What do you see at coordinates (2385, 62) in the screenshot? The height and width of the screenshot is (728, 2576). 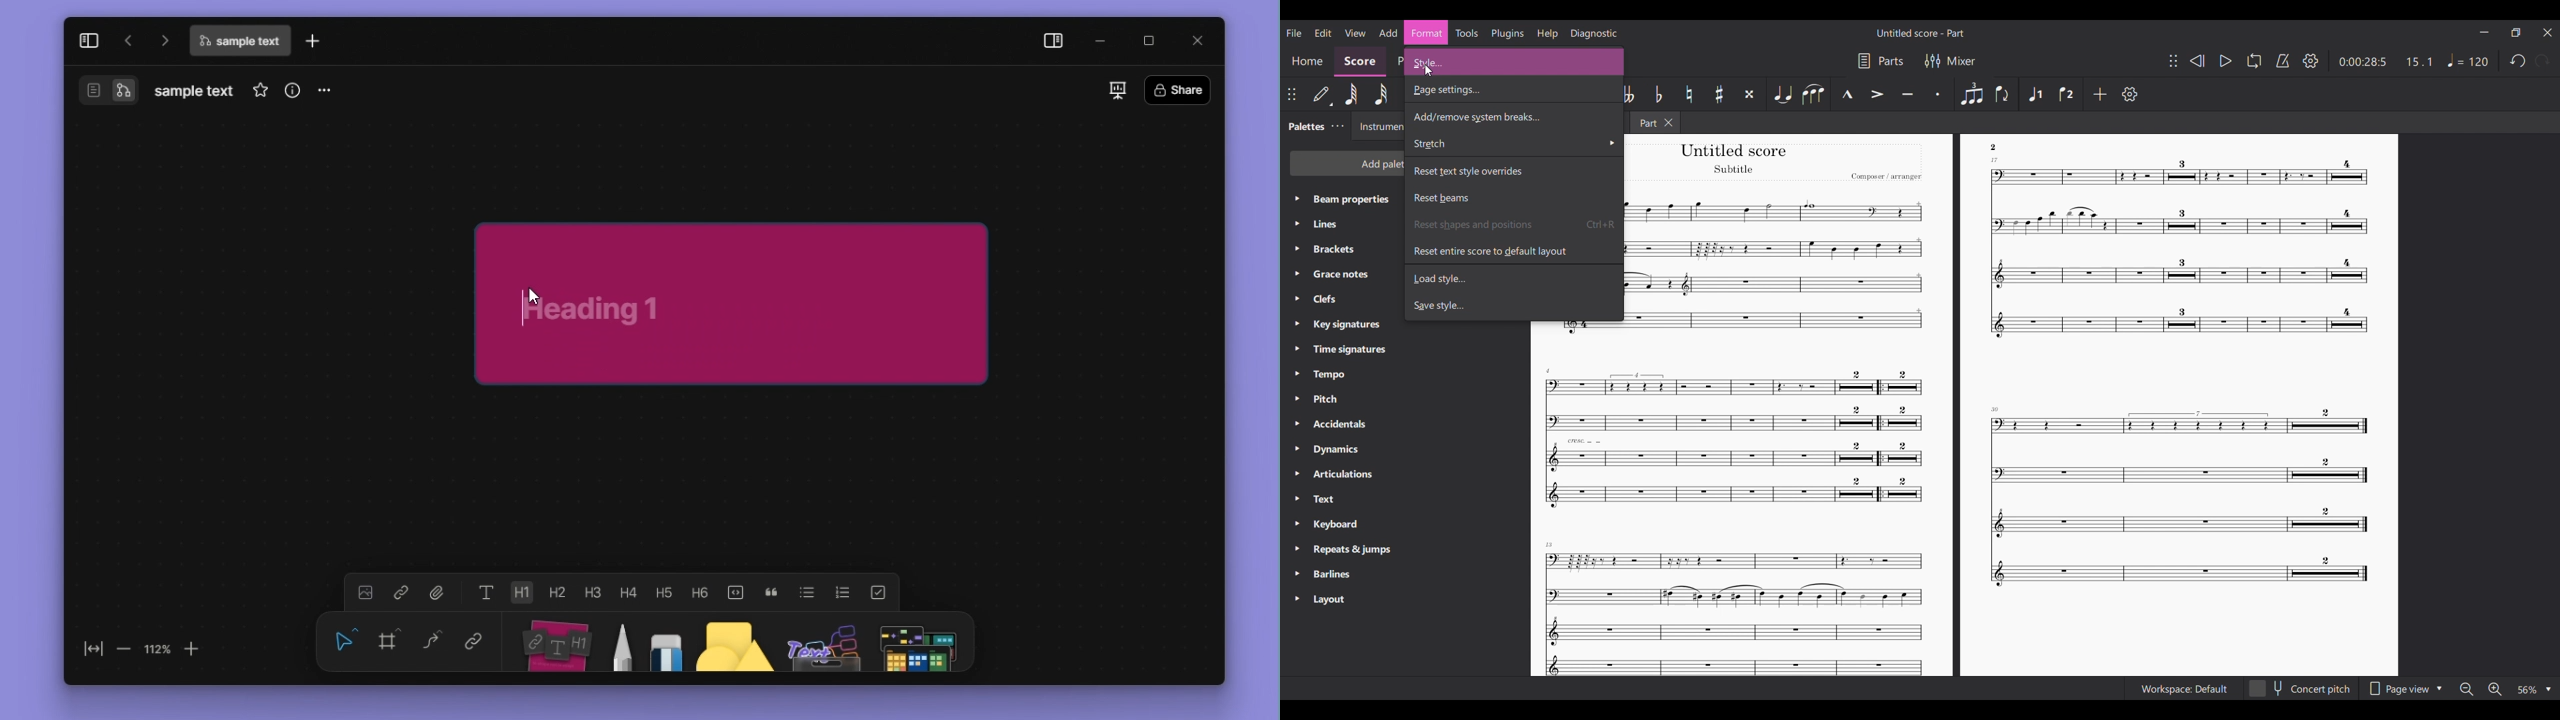 I see `0:00 28:5   15:1` at bounding box center [2385, 62].